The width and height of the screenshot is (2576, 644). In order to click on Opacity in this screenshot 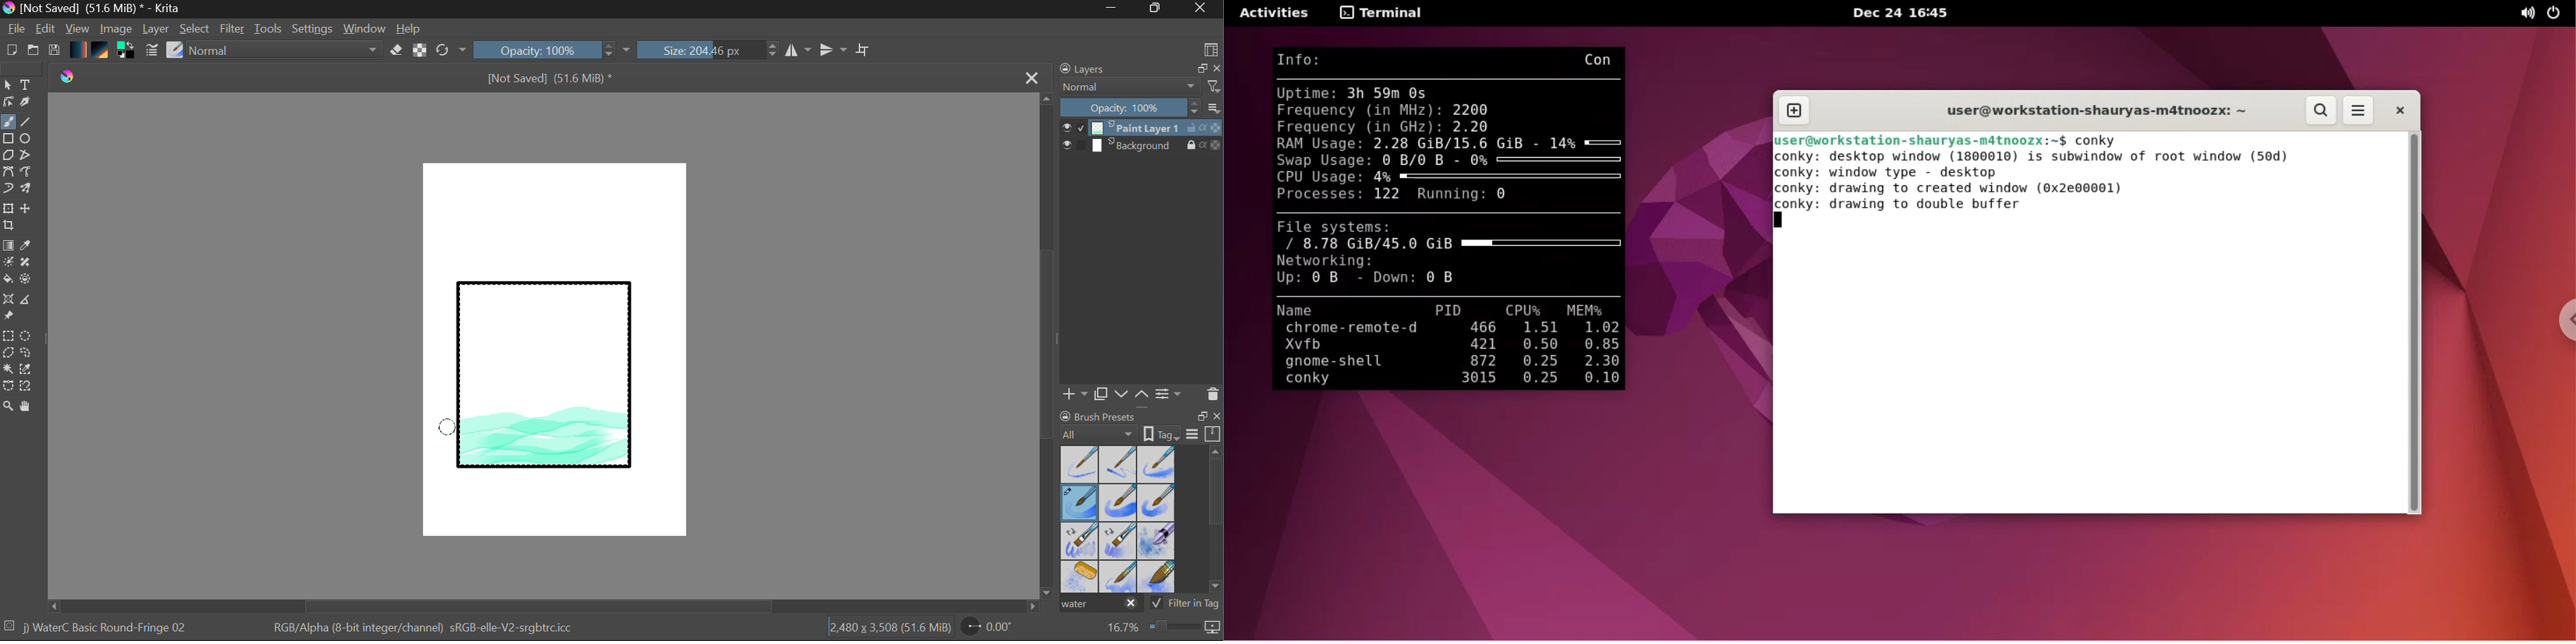, I will do `click(554, 50)`.